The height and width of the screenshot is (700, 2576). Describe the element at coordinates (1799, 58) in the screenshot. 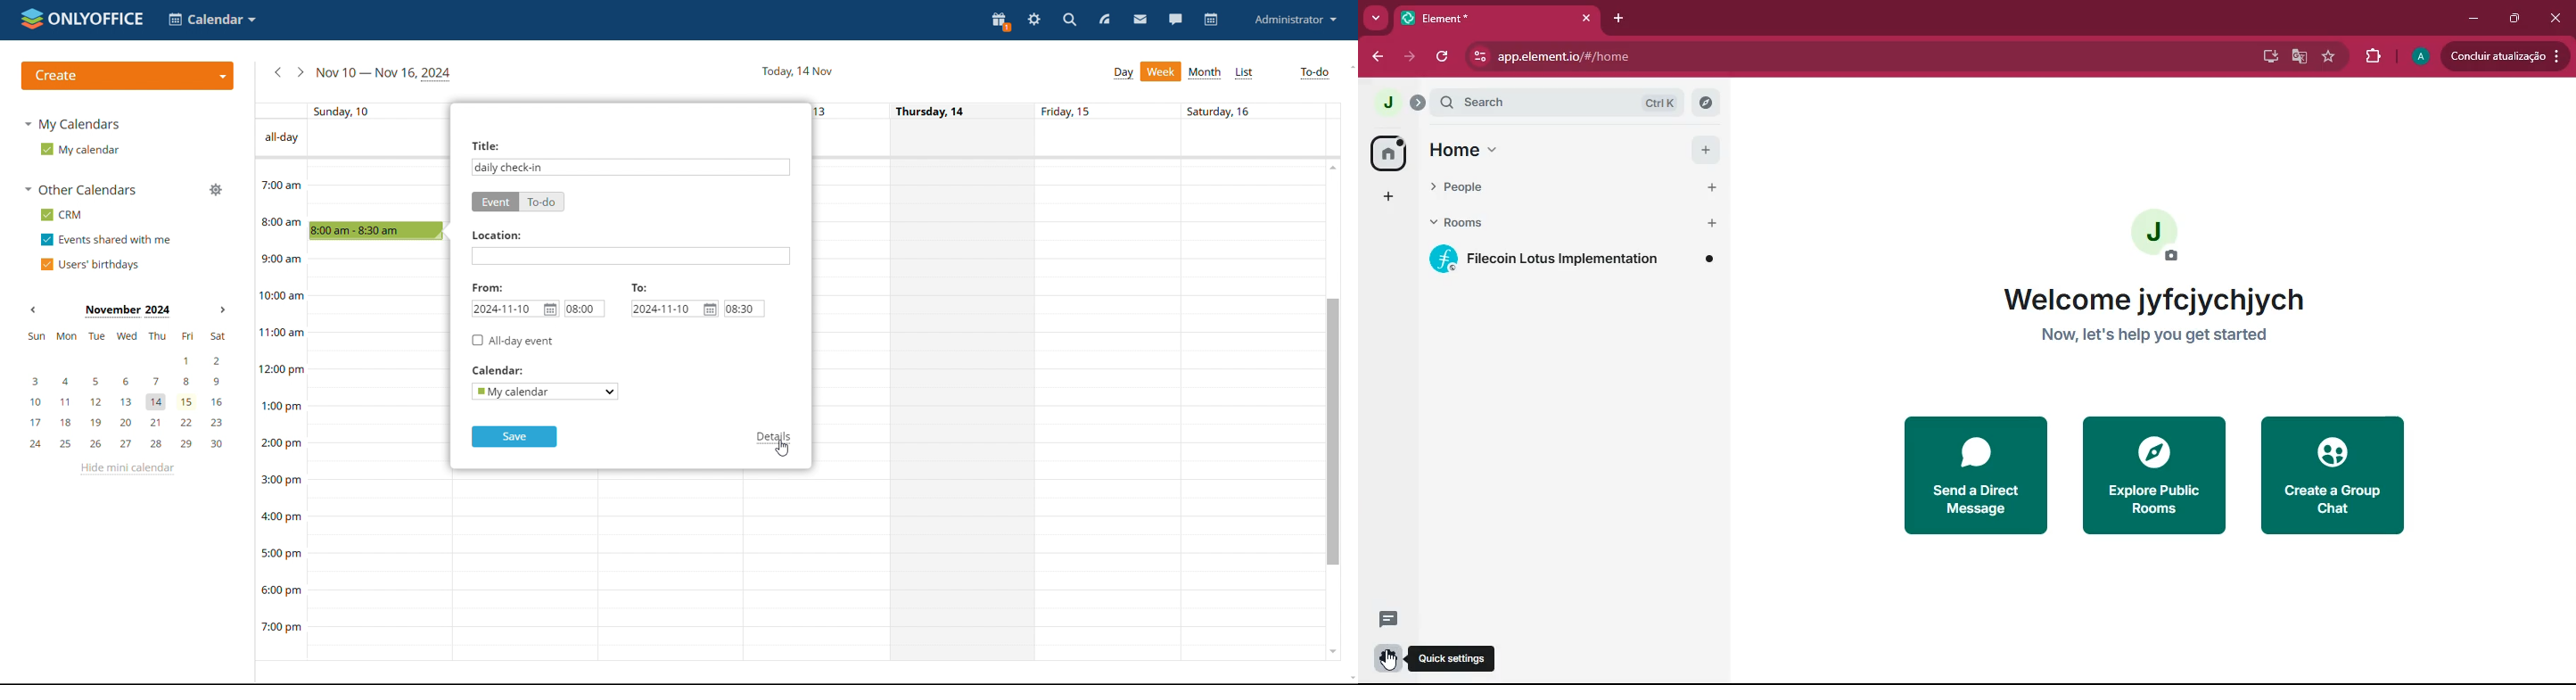

I see `app.element.io/#/home` at that location.